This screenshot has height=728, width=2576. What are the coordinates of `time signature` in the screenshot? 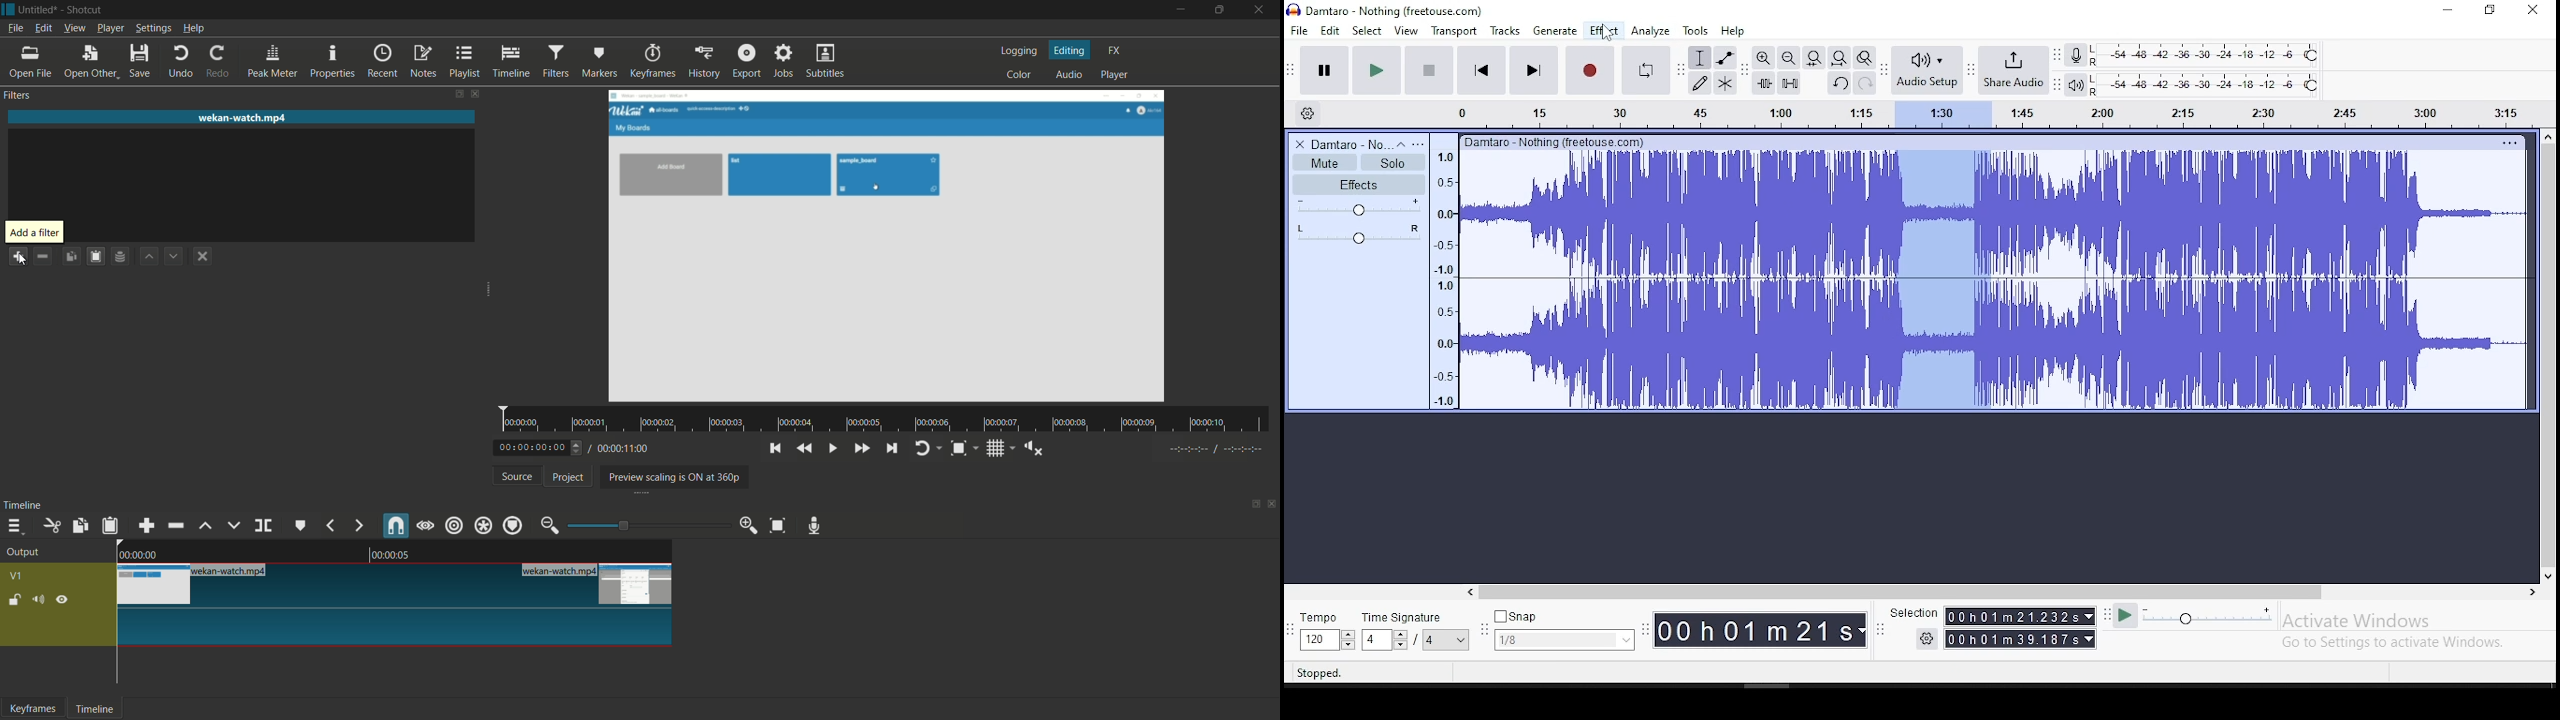 It's located at (1415, 617).